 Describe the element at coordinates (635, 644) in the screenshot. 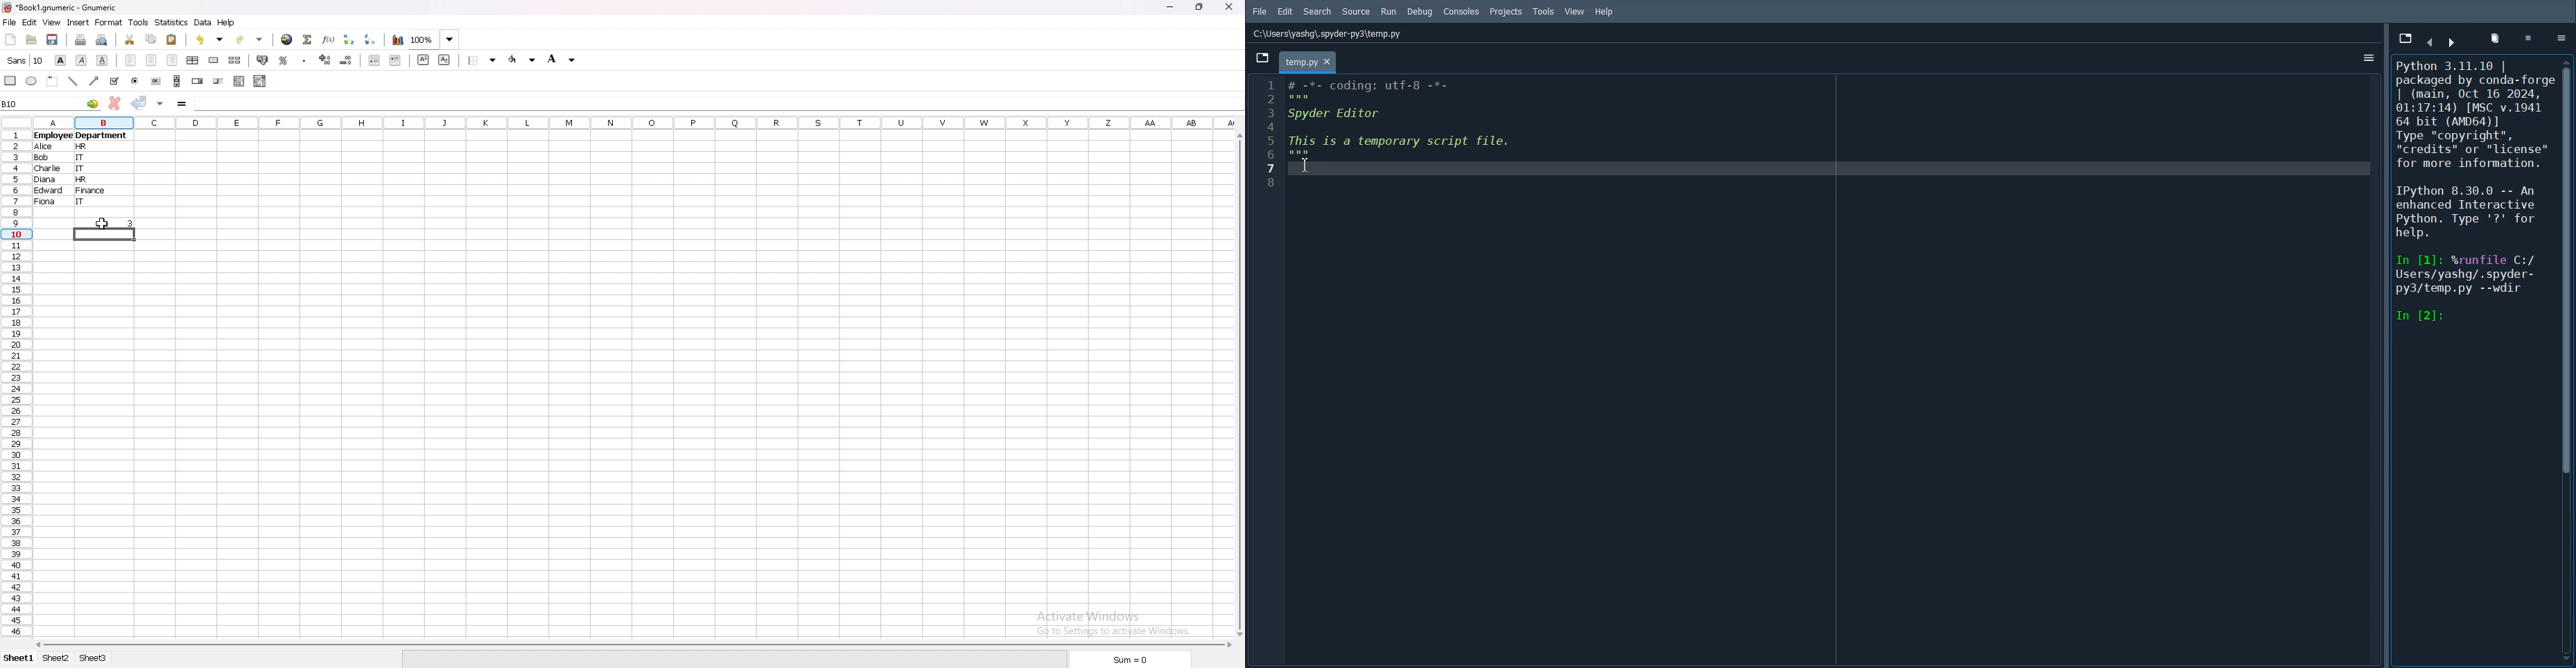

I see `scroll bar` at that location.